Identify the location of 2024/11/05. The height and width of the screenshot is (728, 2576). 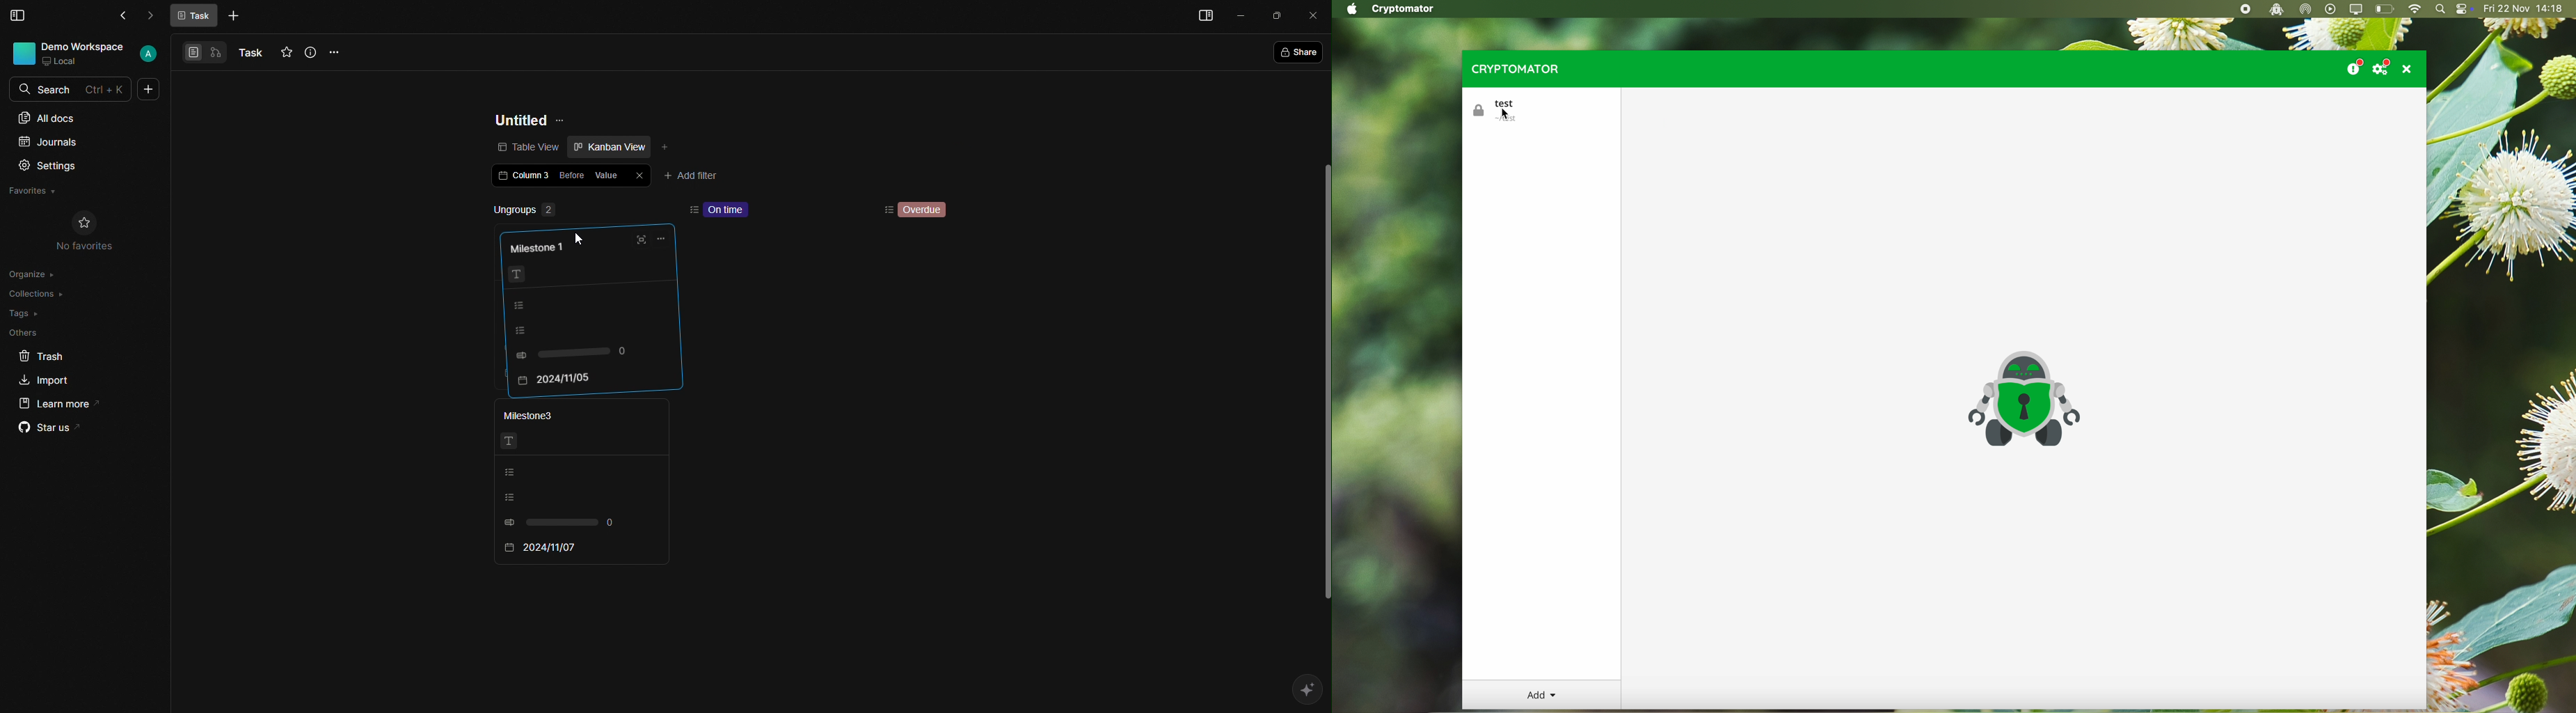
(546, 375).